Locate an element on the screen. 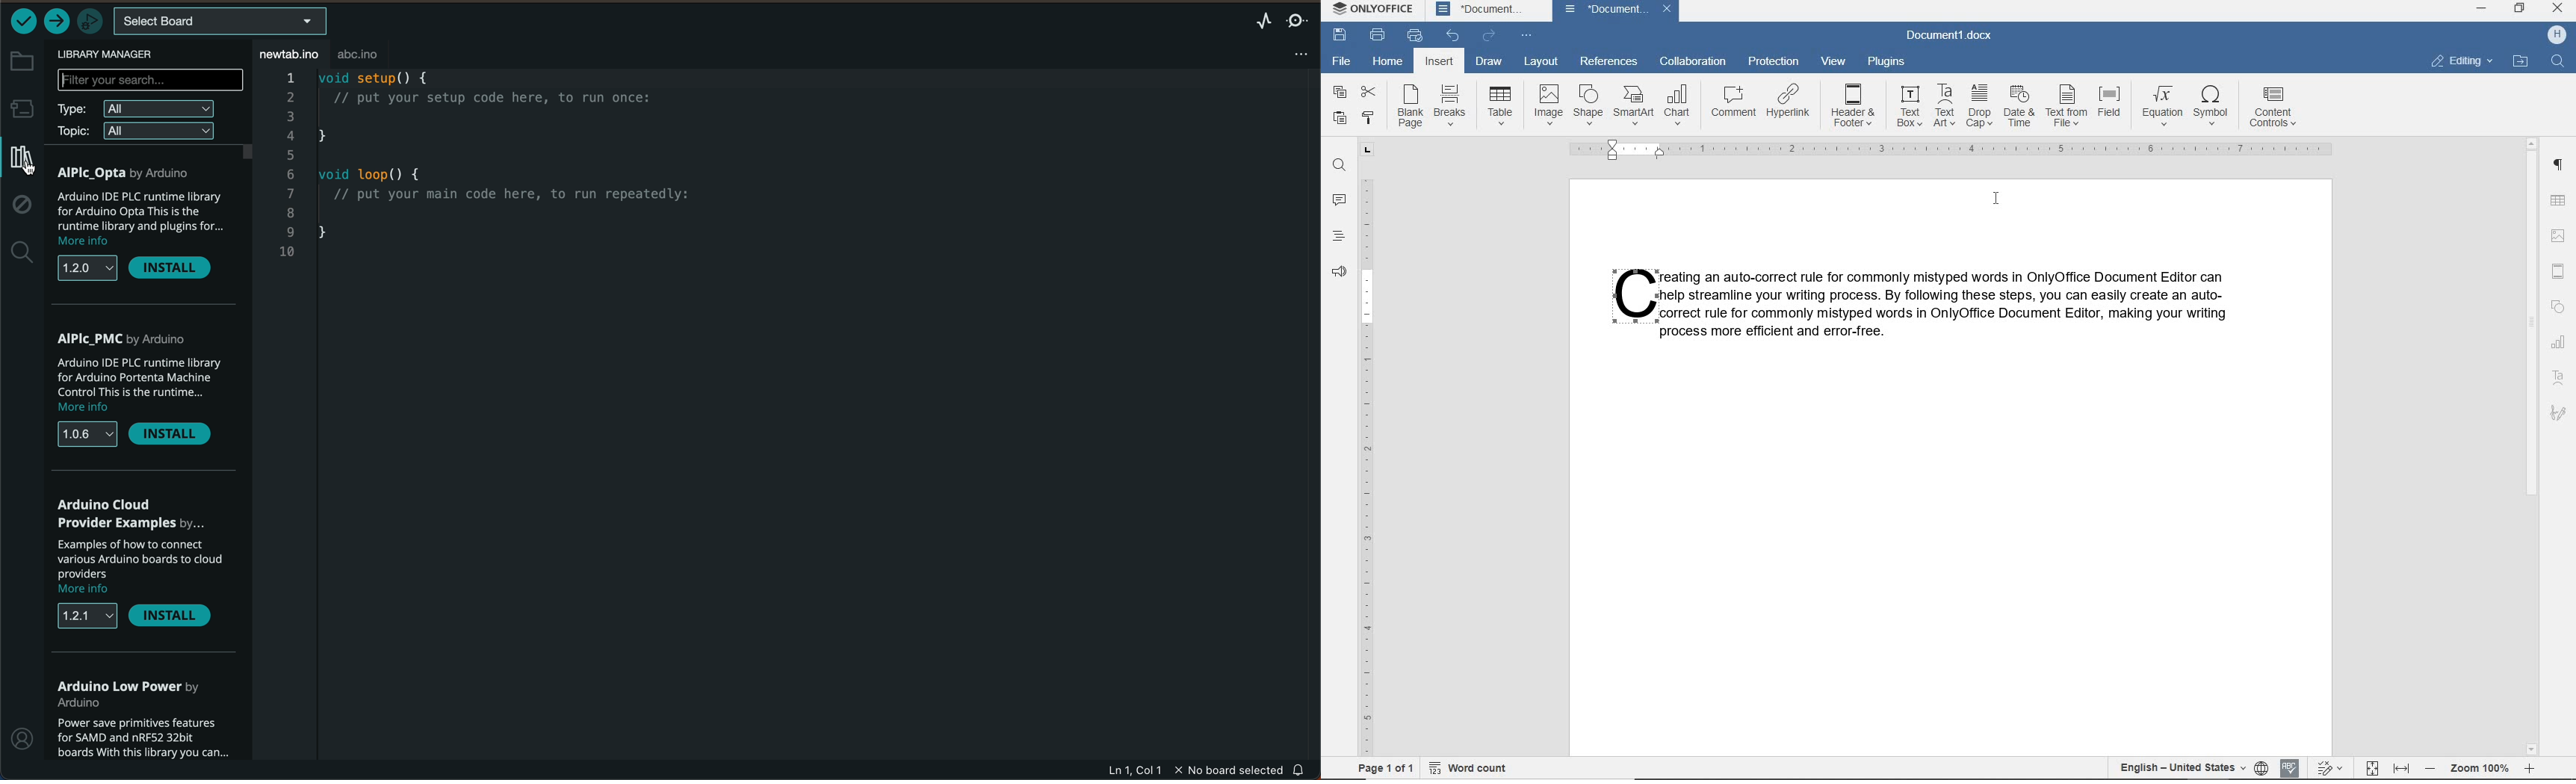  description is located at coordinates (140, 738).